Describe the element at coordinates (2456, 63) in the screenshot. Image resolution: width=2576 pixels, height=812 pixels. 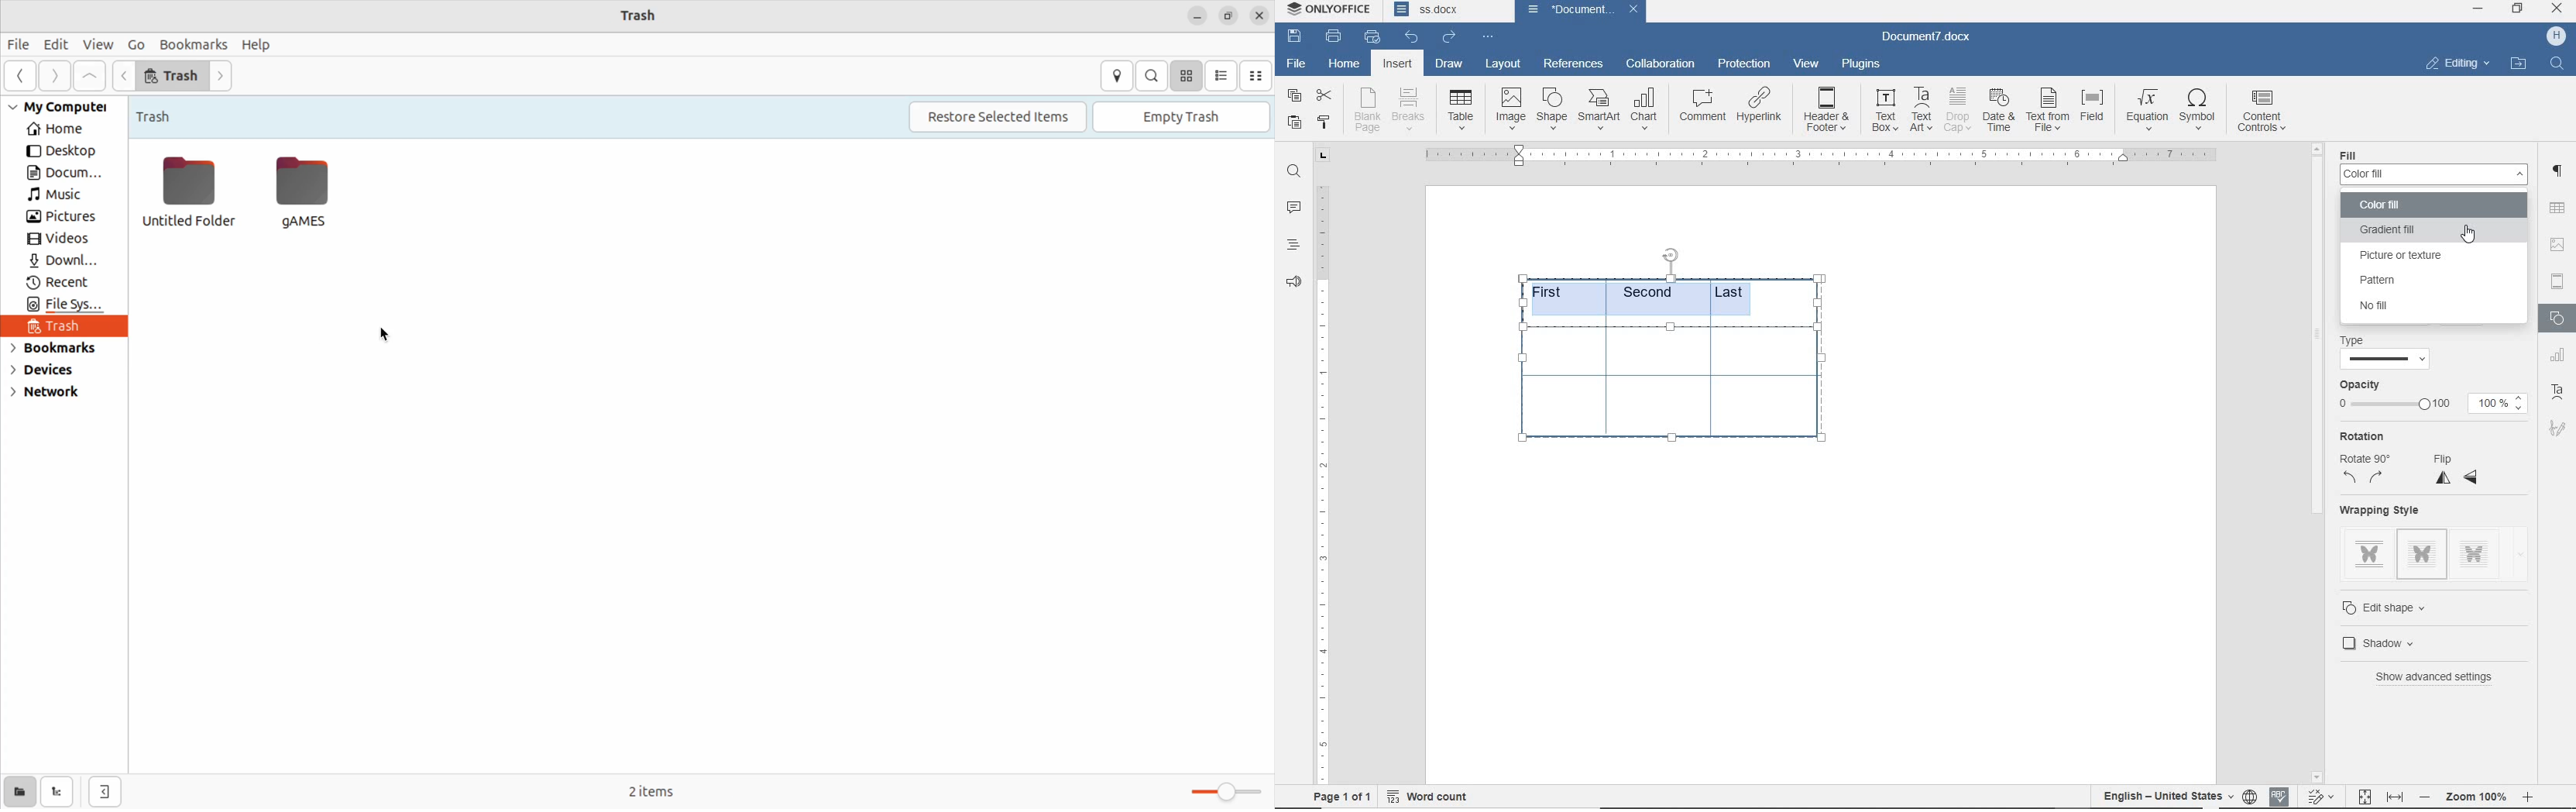
I see `EDITING` at that location.